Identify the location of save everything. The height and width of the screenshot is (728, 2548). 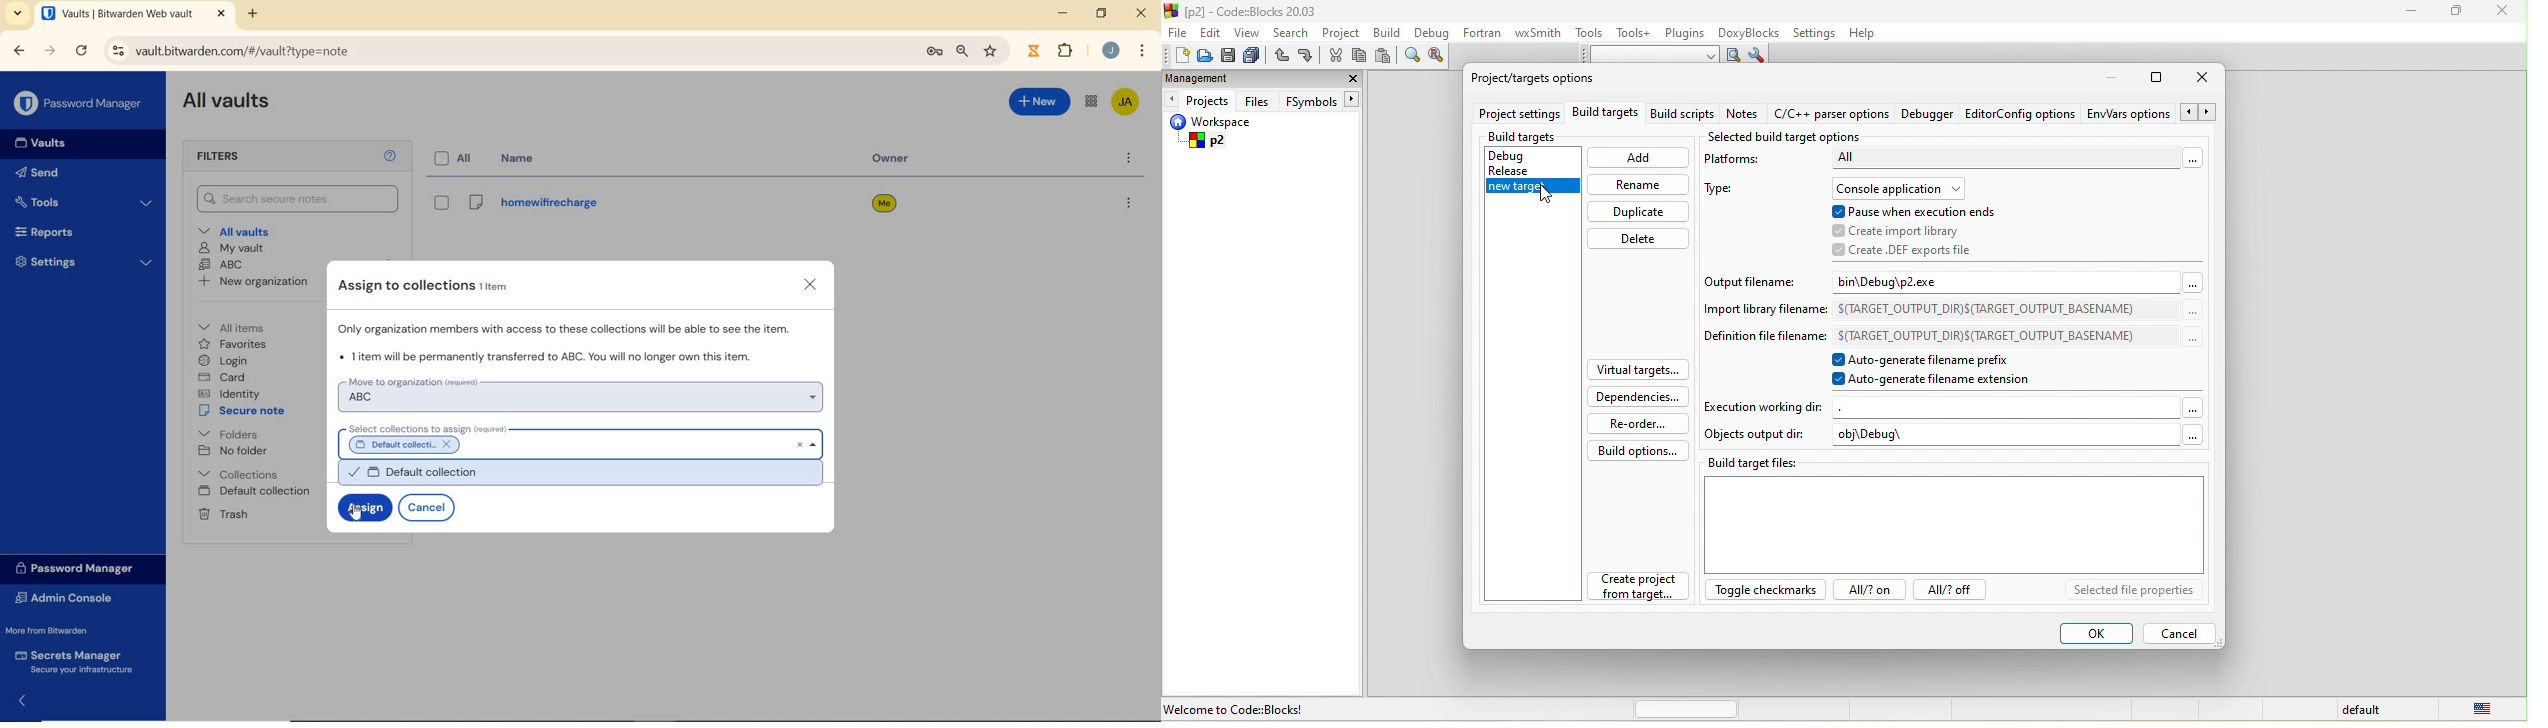
(1255, 55).